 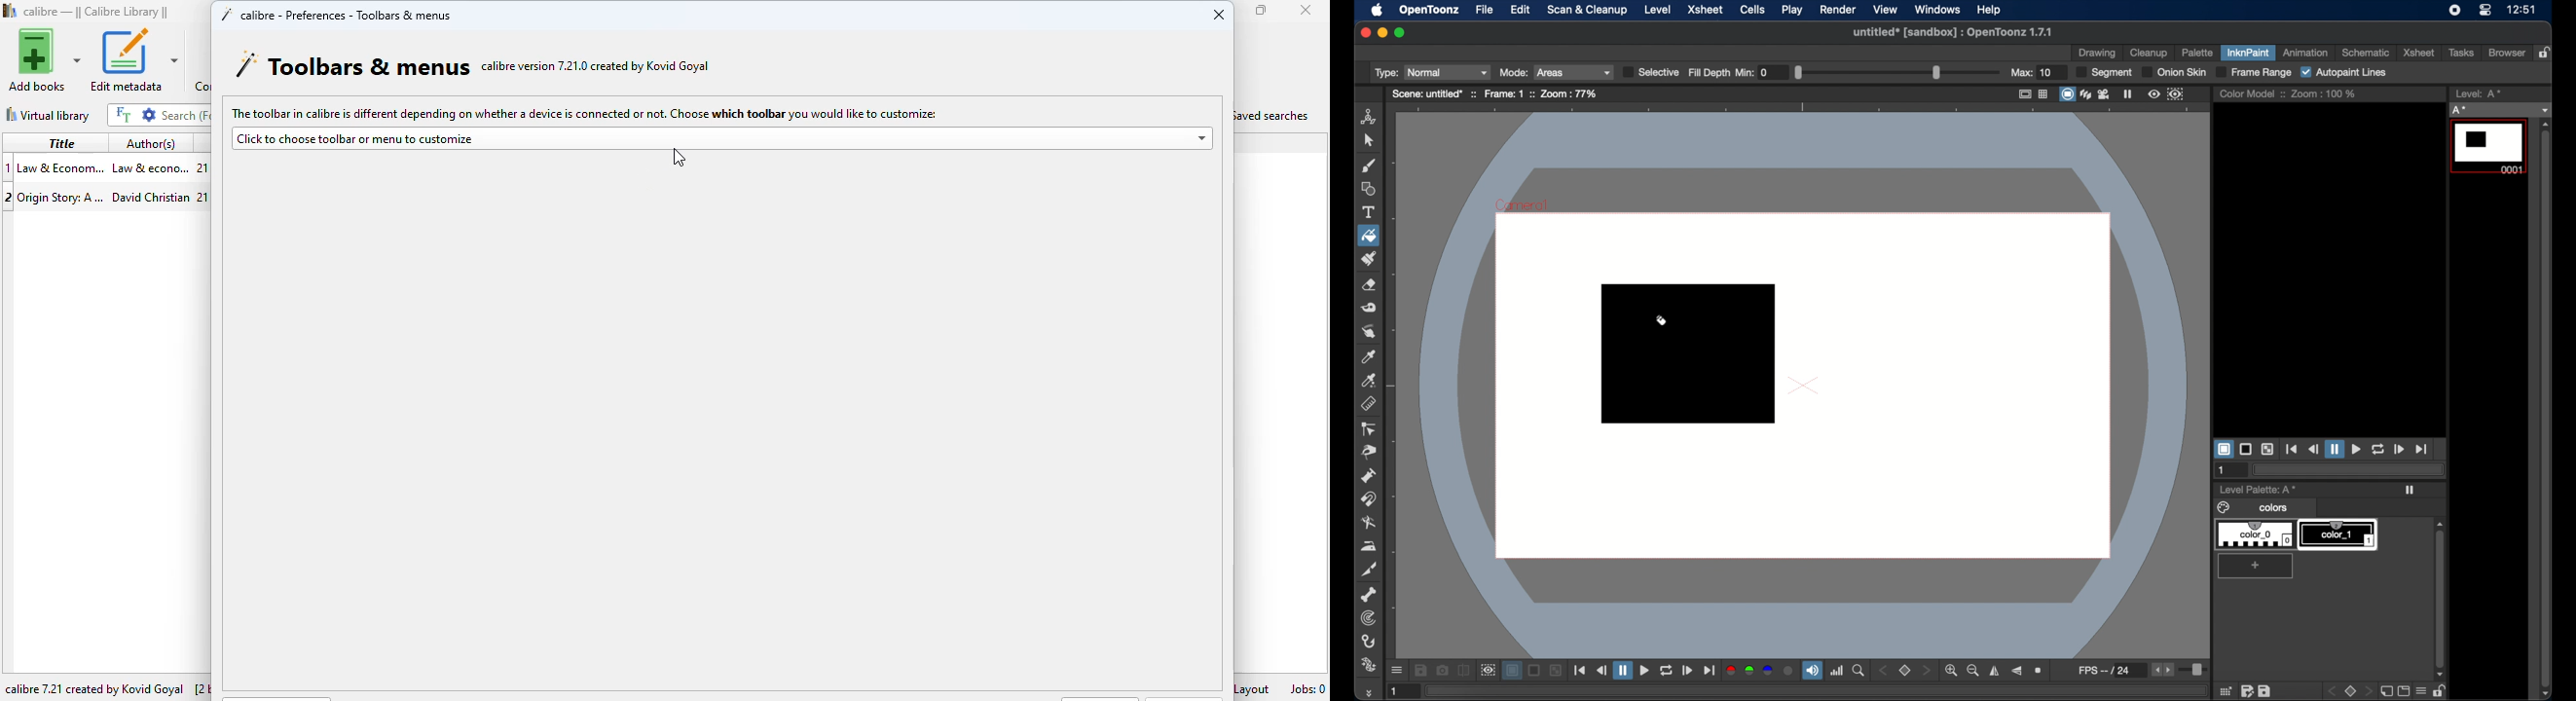 What do you see at coordinates (2257, 566) in the screenshot?
I see `add color` at bounding box center [2257, 566].